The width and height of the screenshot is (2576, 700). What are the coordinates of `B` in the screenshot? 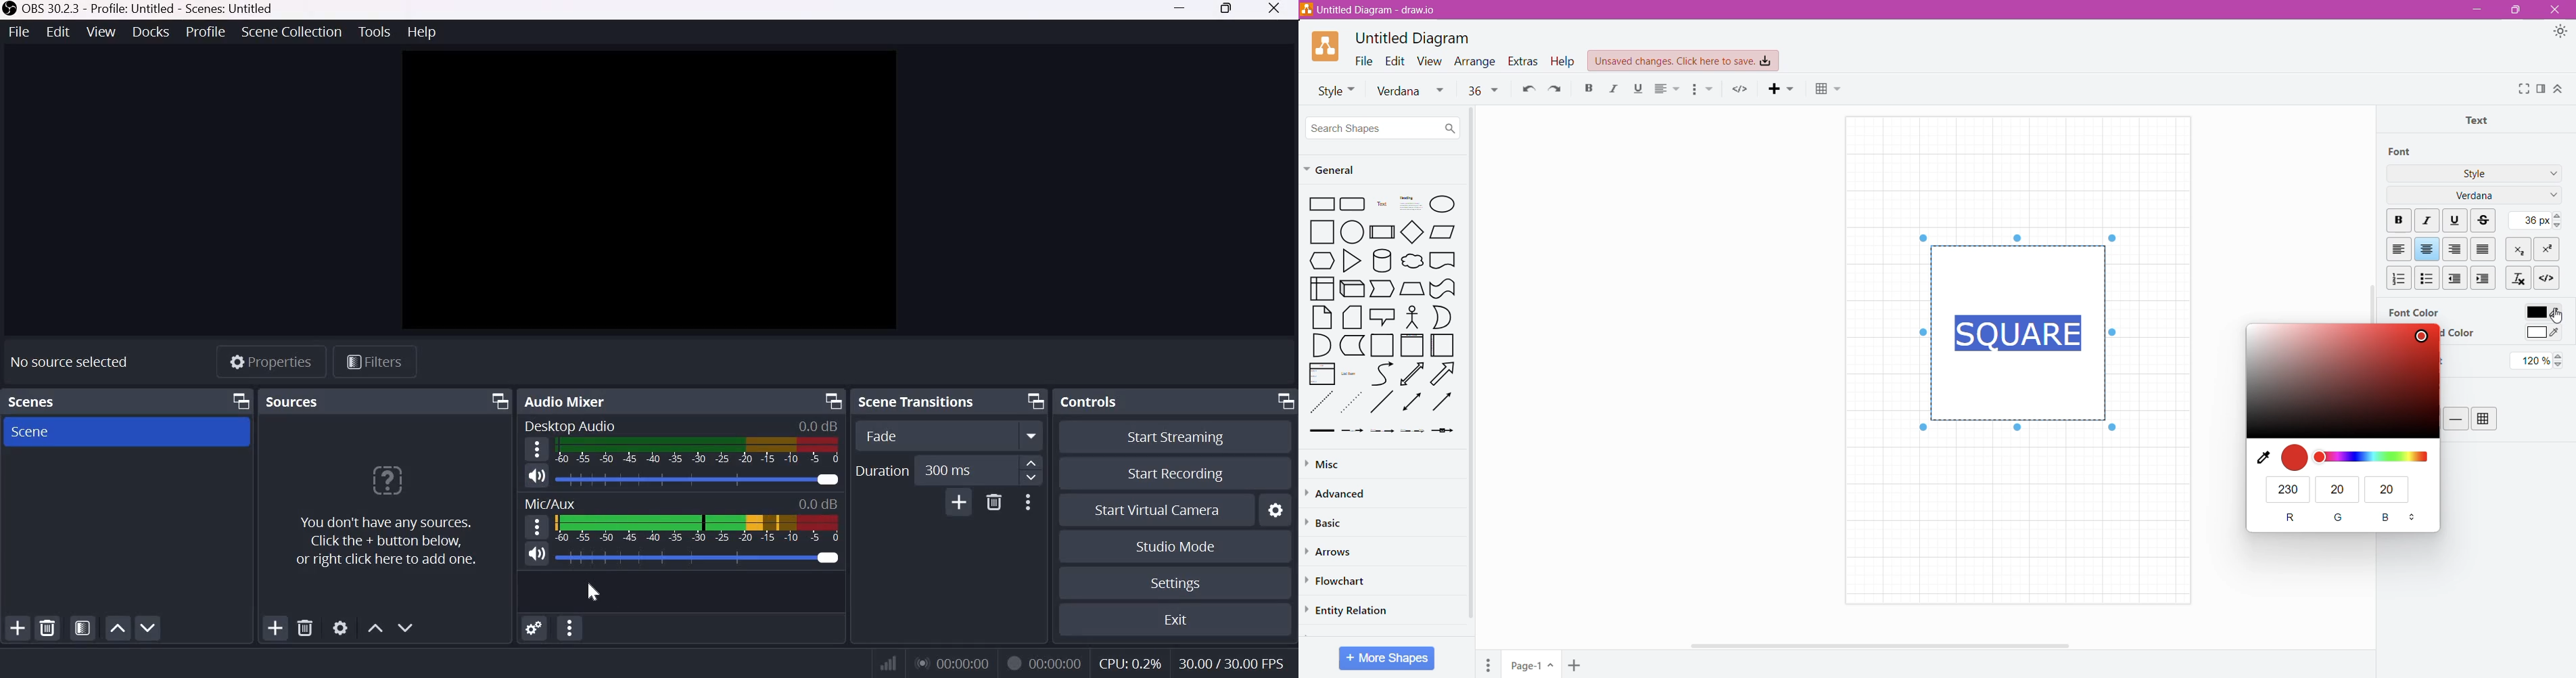 It's located at (2388, 519).